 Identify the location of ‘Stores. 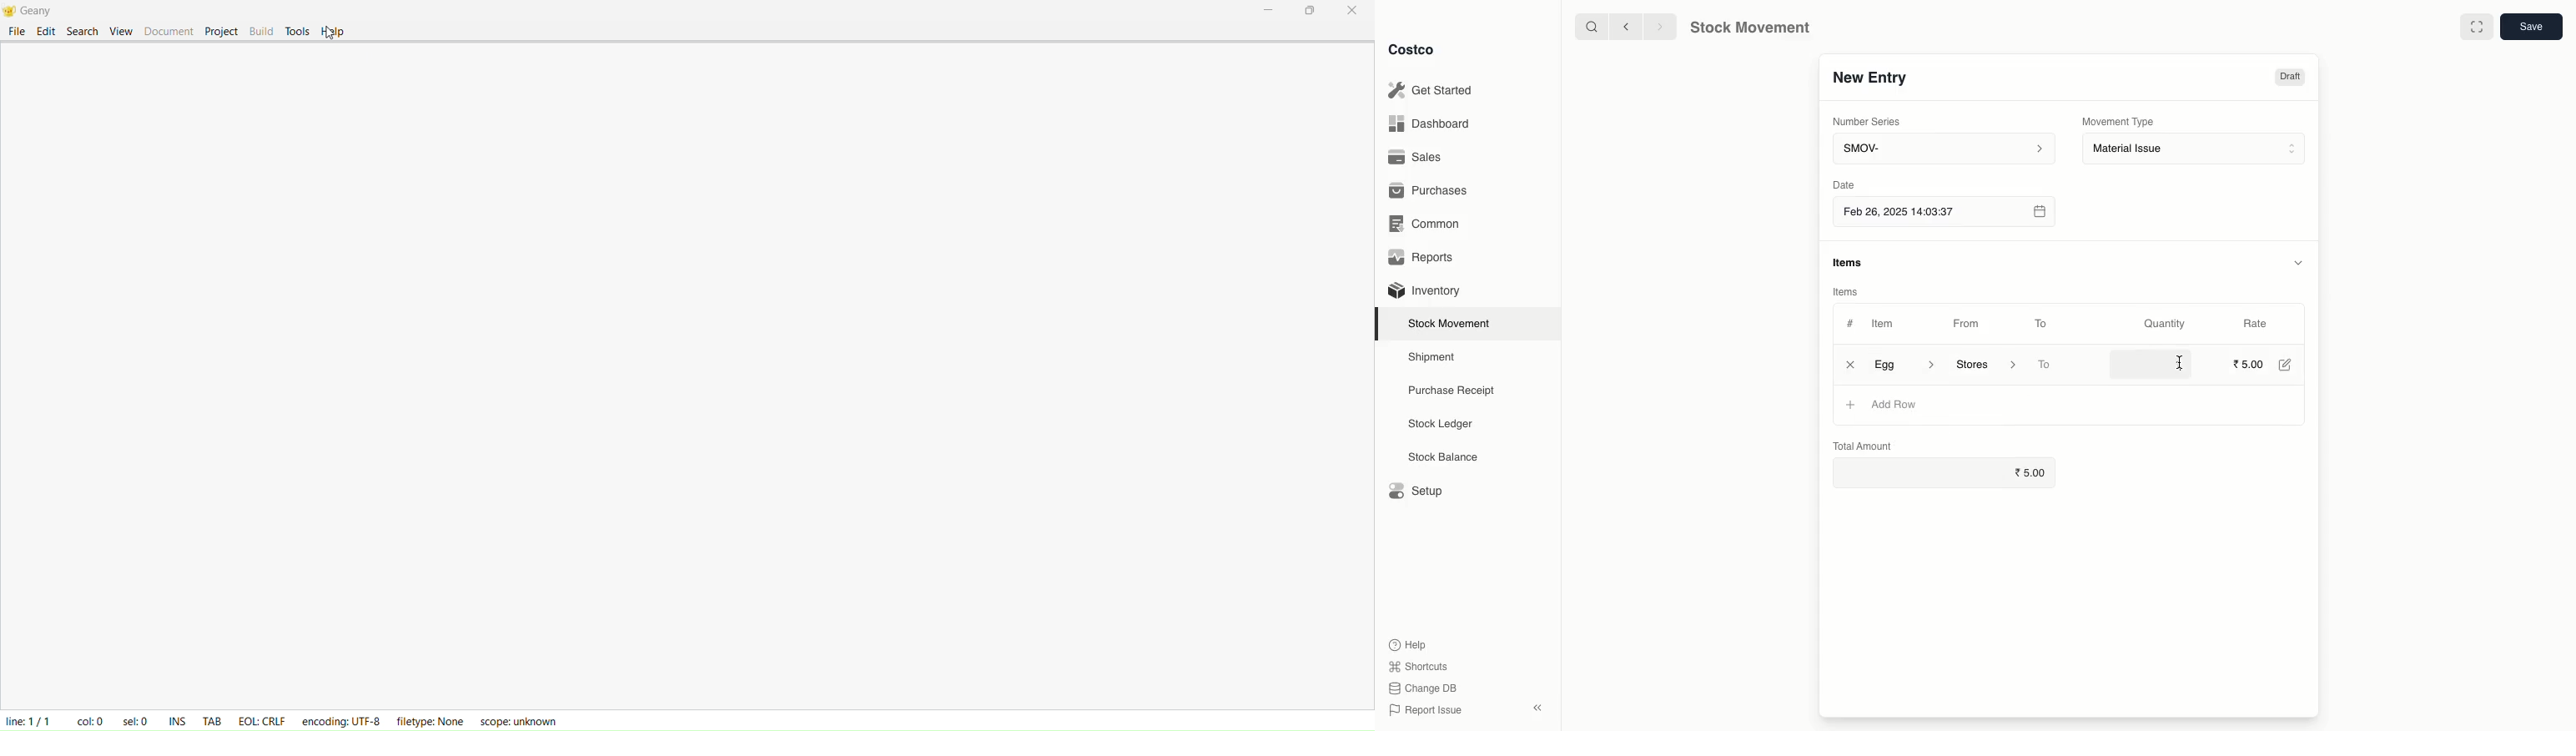
(1984, 363).